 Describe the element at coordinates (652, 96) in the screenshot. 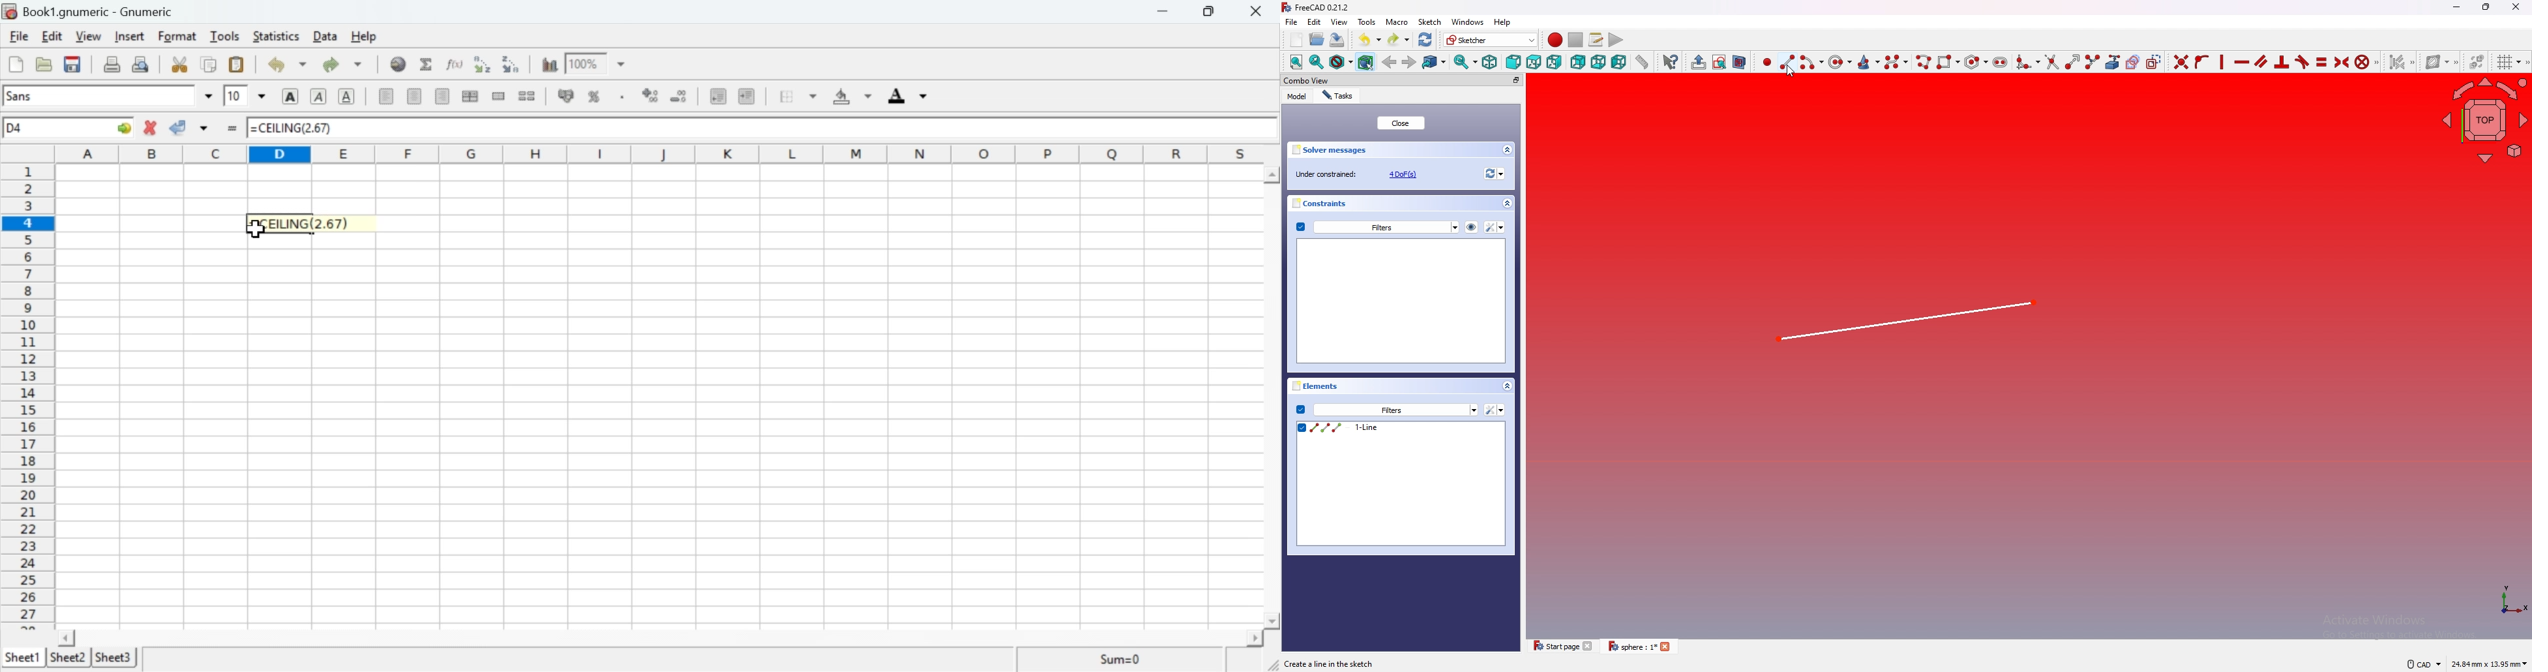

I see `Increase number of decimals` at that location.